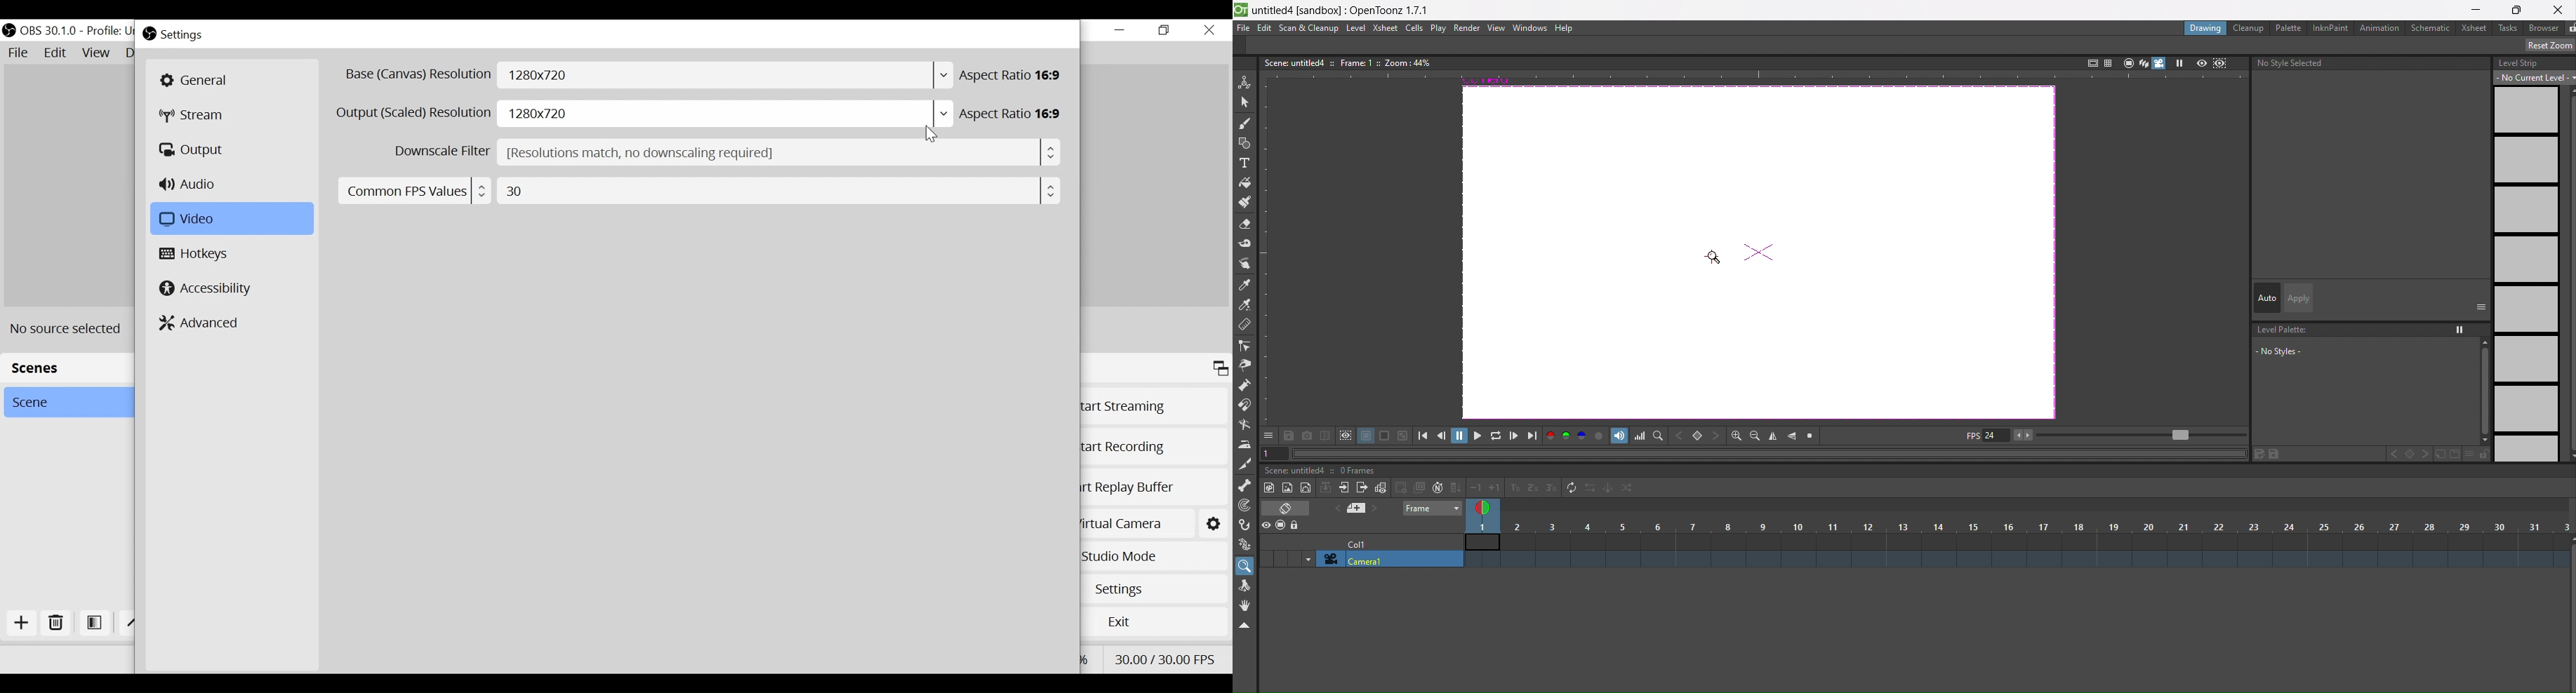 This screenshot has width=2576, height=700. I want to click on Advanced, so click(201, 322).